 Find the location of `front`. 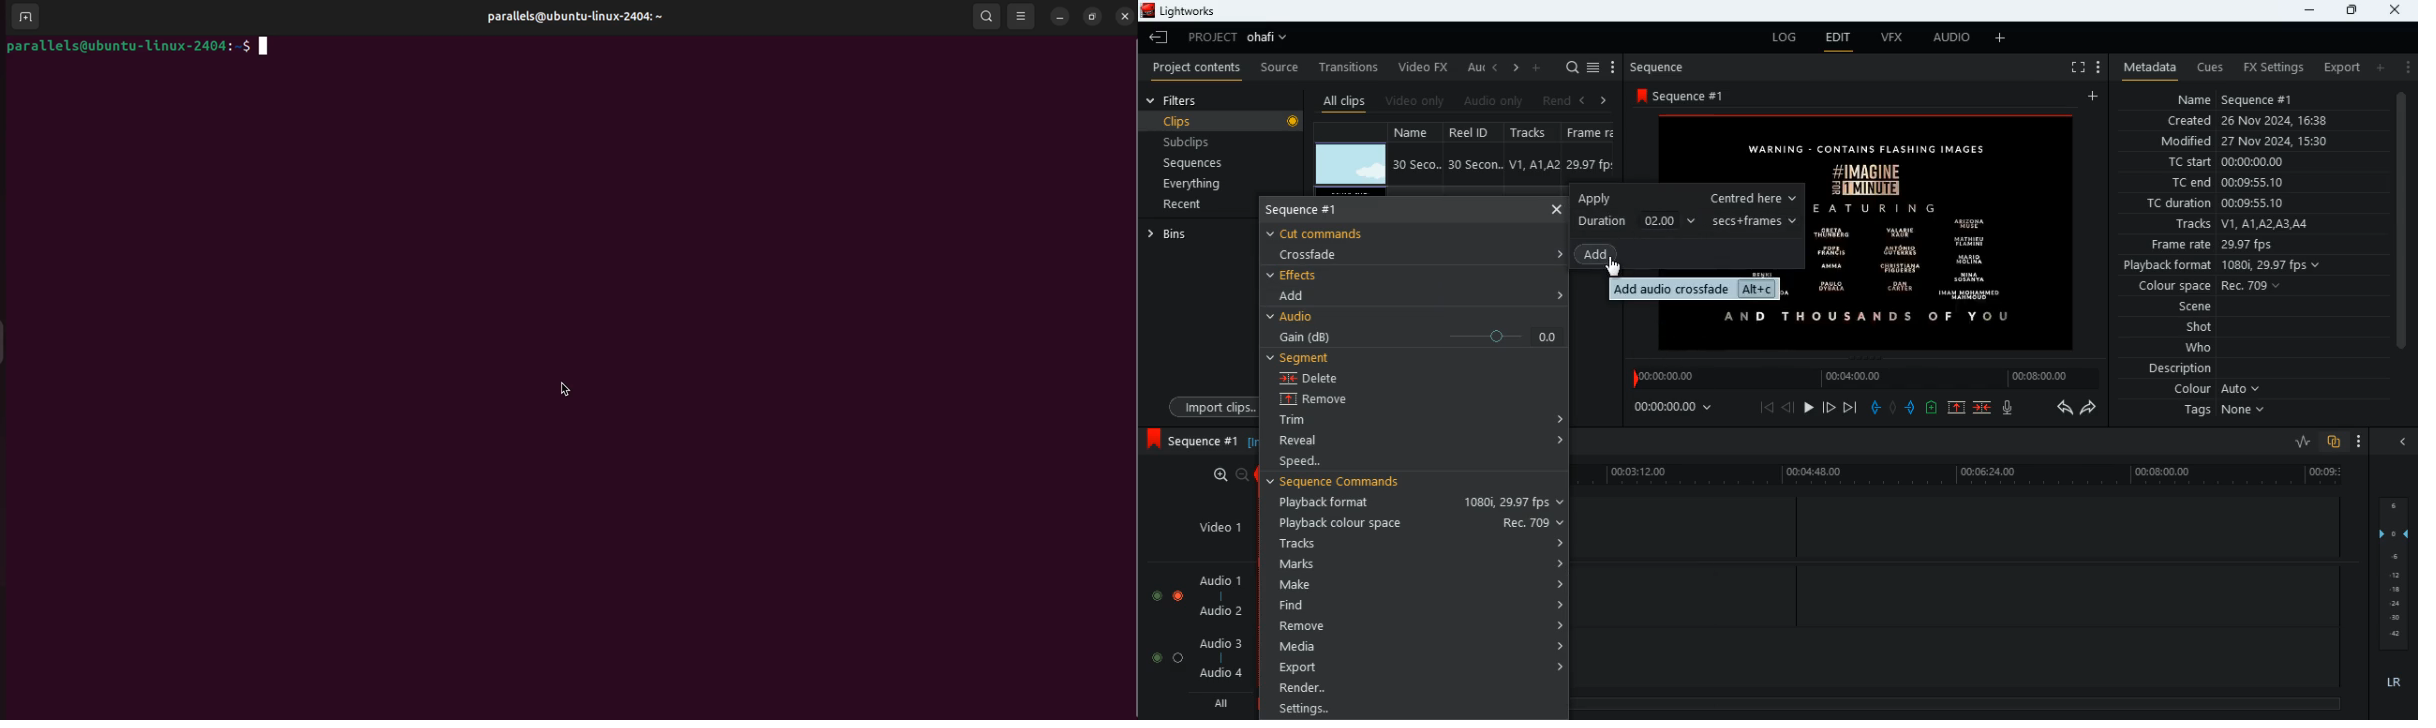

front is located at coordinates (1830, 407).